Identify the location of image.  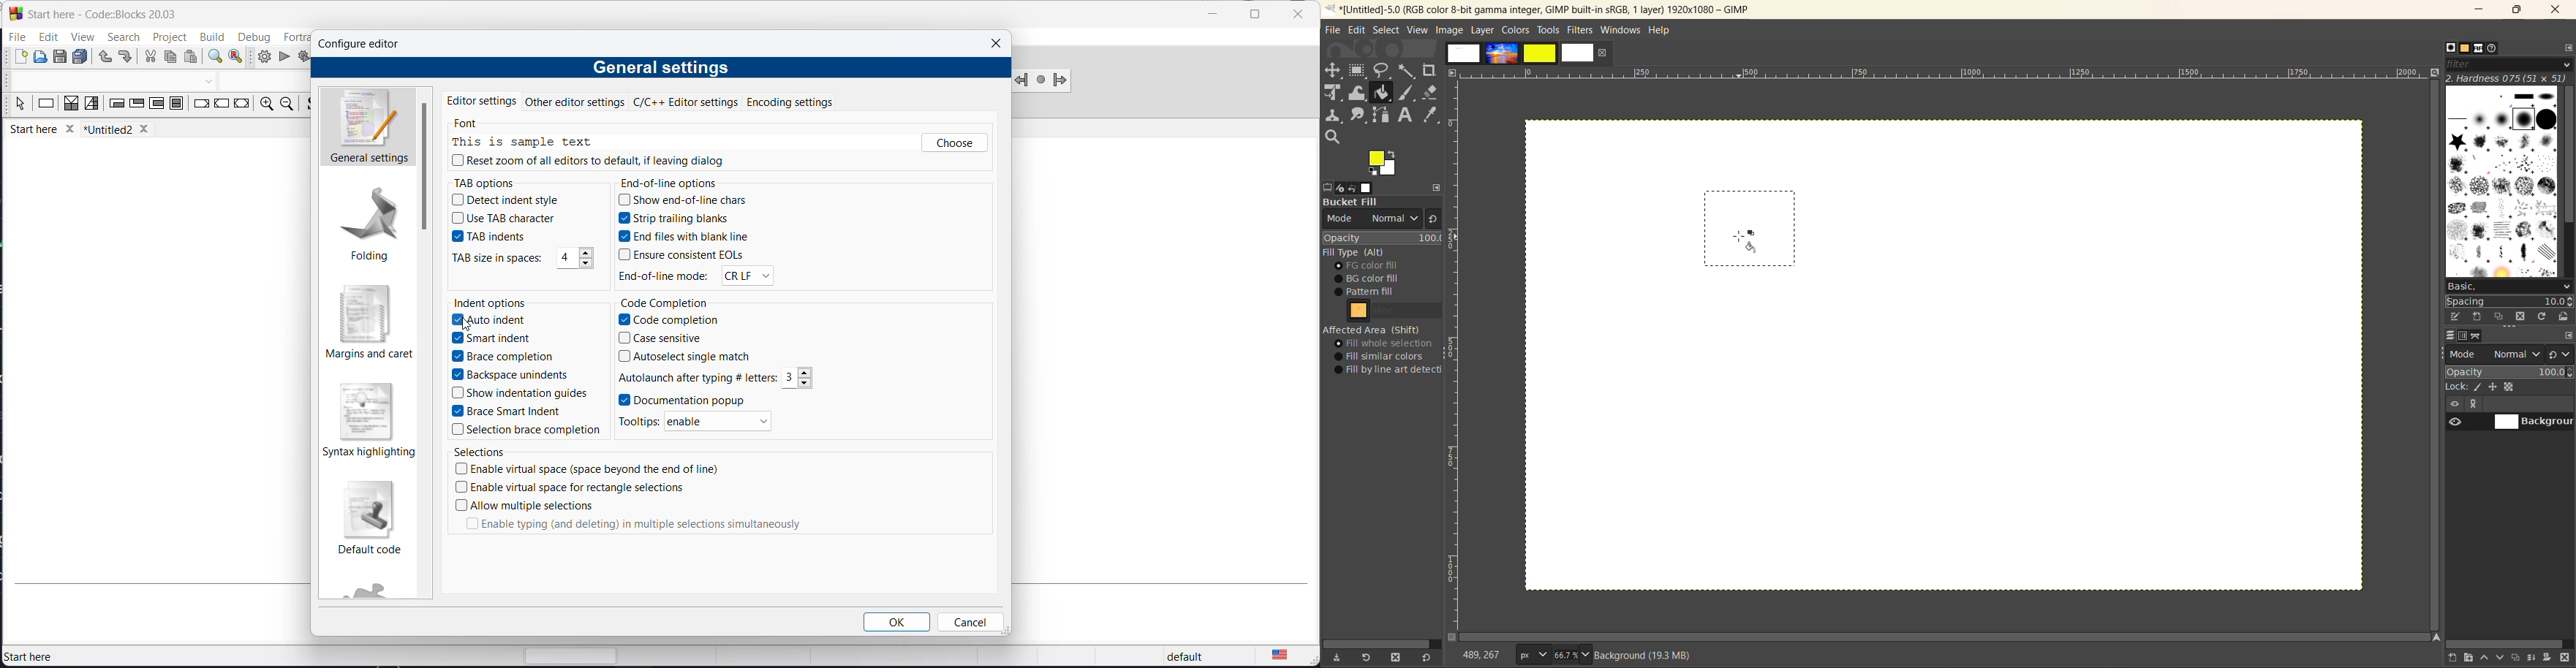
(1450, 31).